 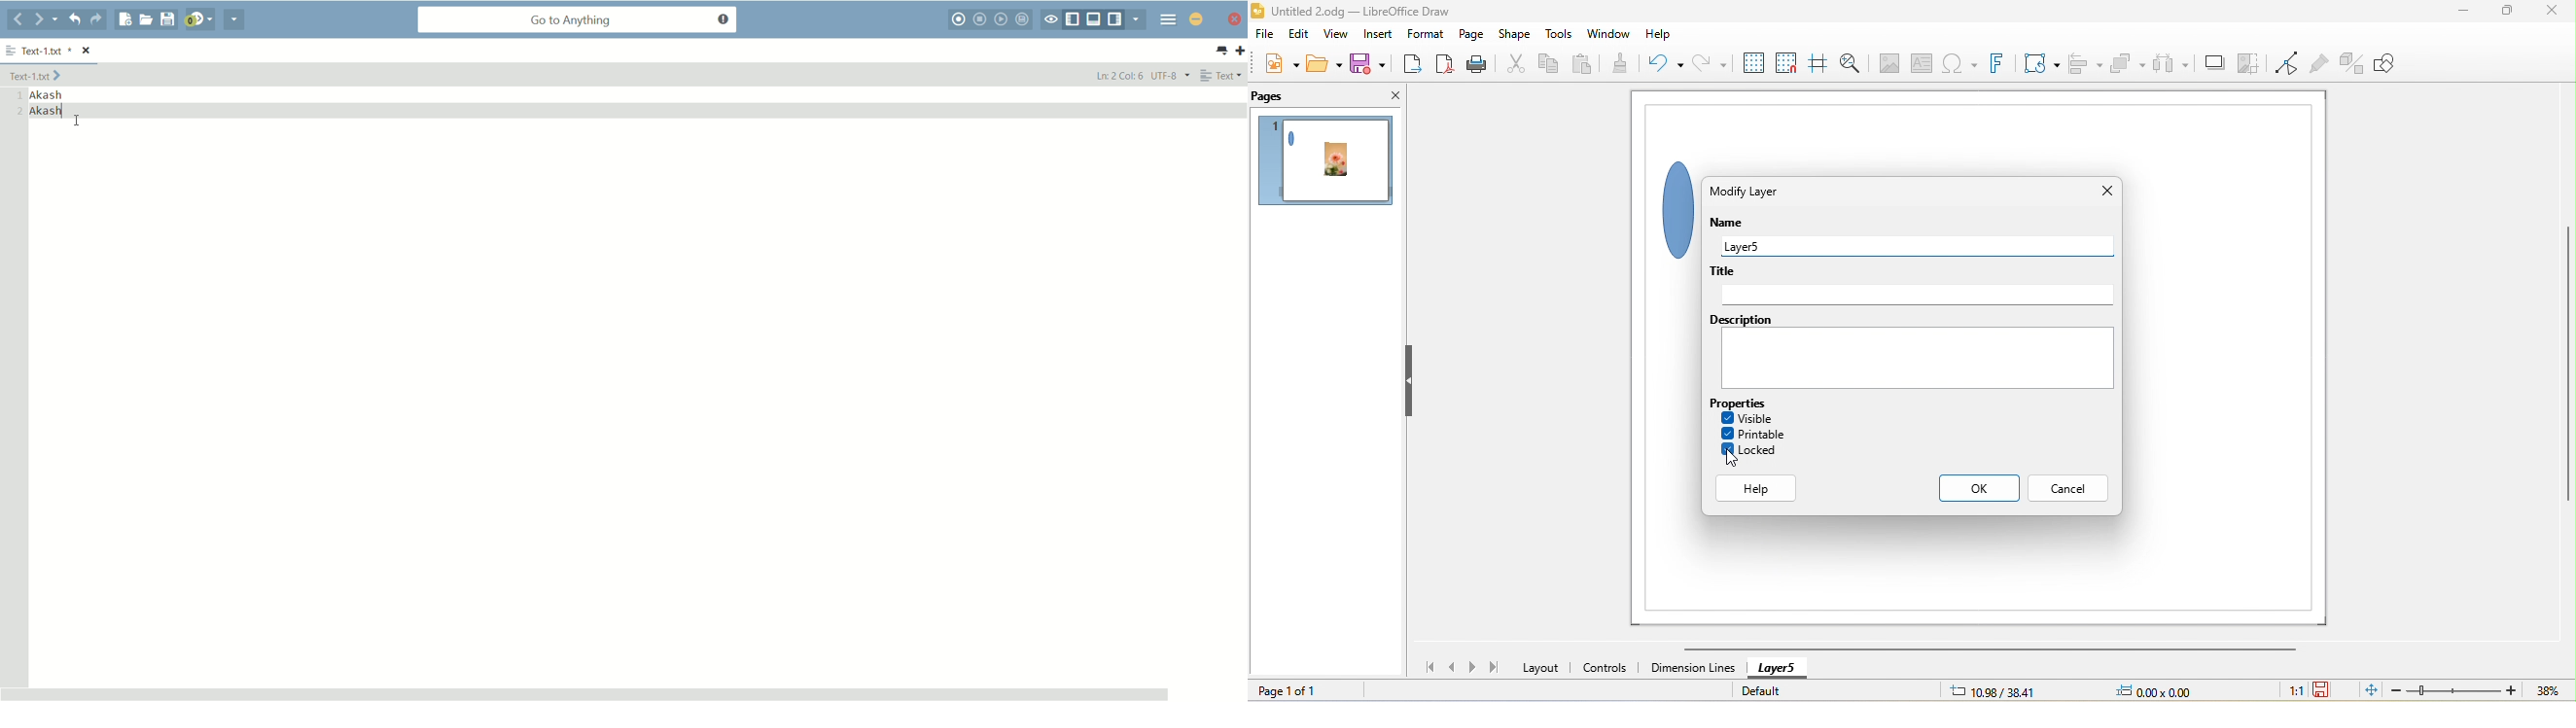 What do you see at coordinates (2320, 64) in the screenshot?
I see `show gluepoint` at bounding box center [2320, 64].